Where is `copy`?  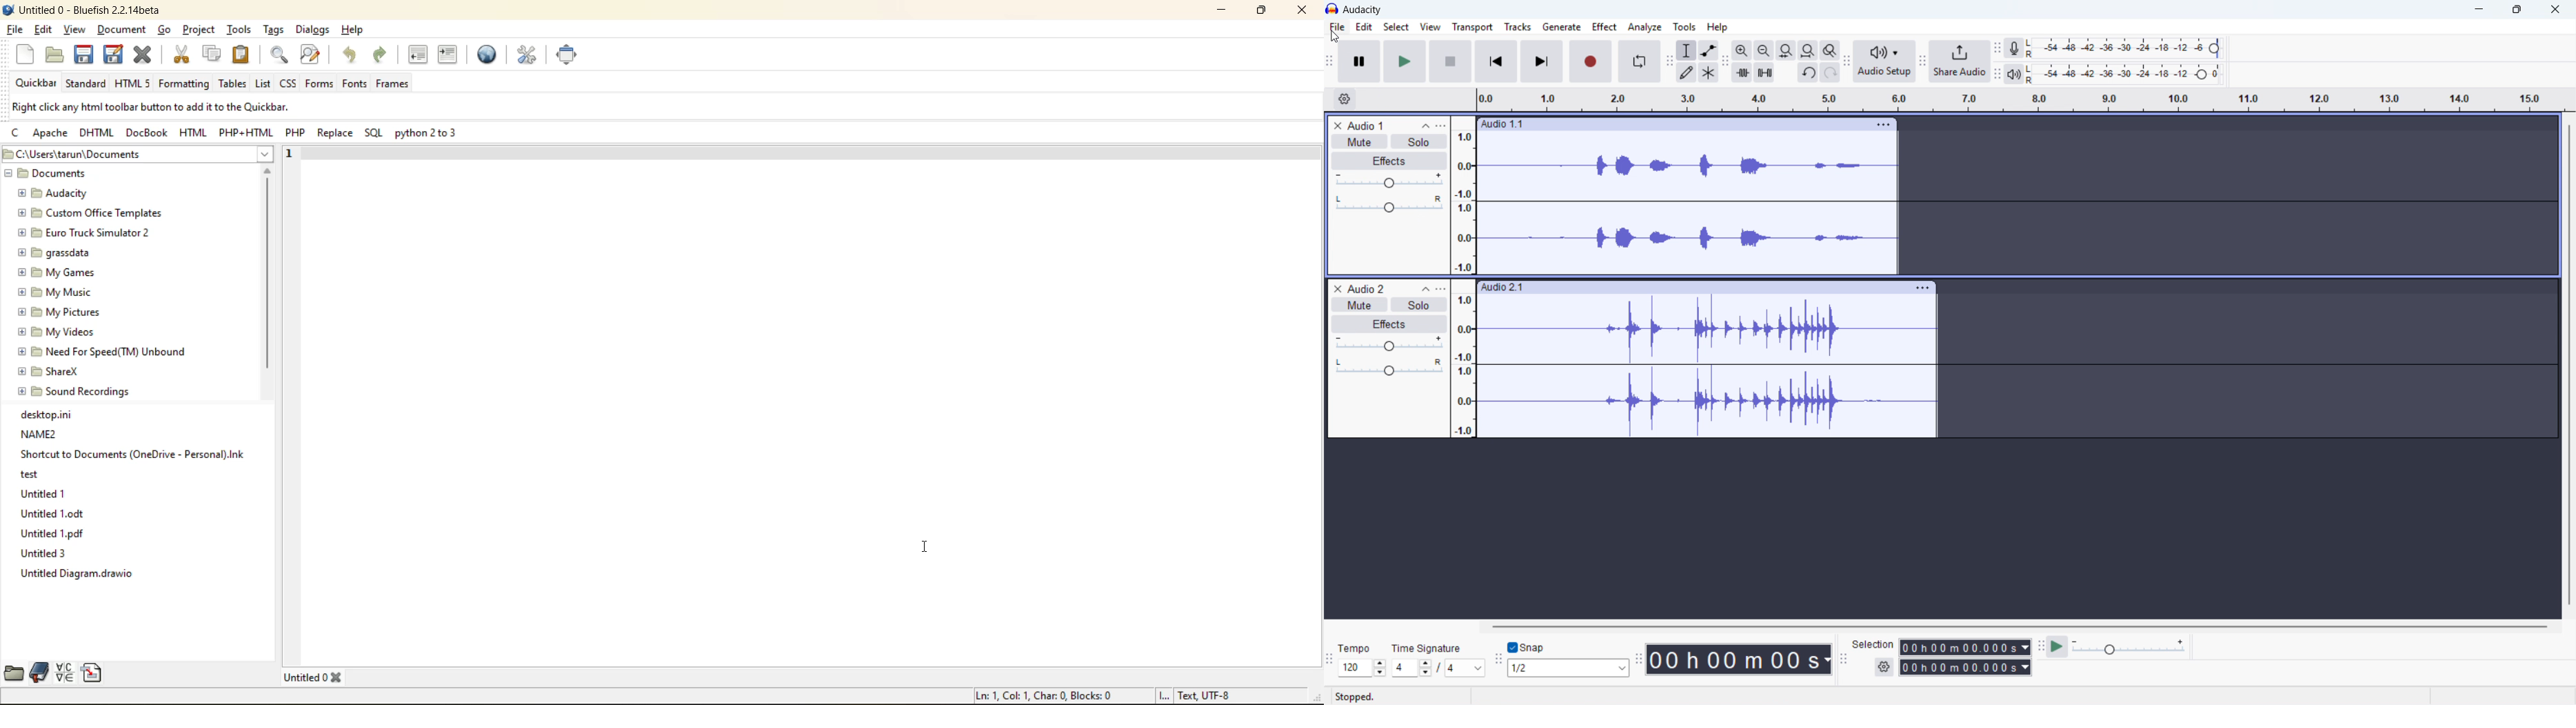 copy is located at coordinates (212, 54).